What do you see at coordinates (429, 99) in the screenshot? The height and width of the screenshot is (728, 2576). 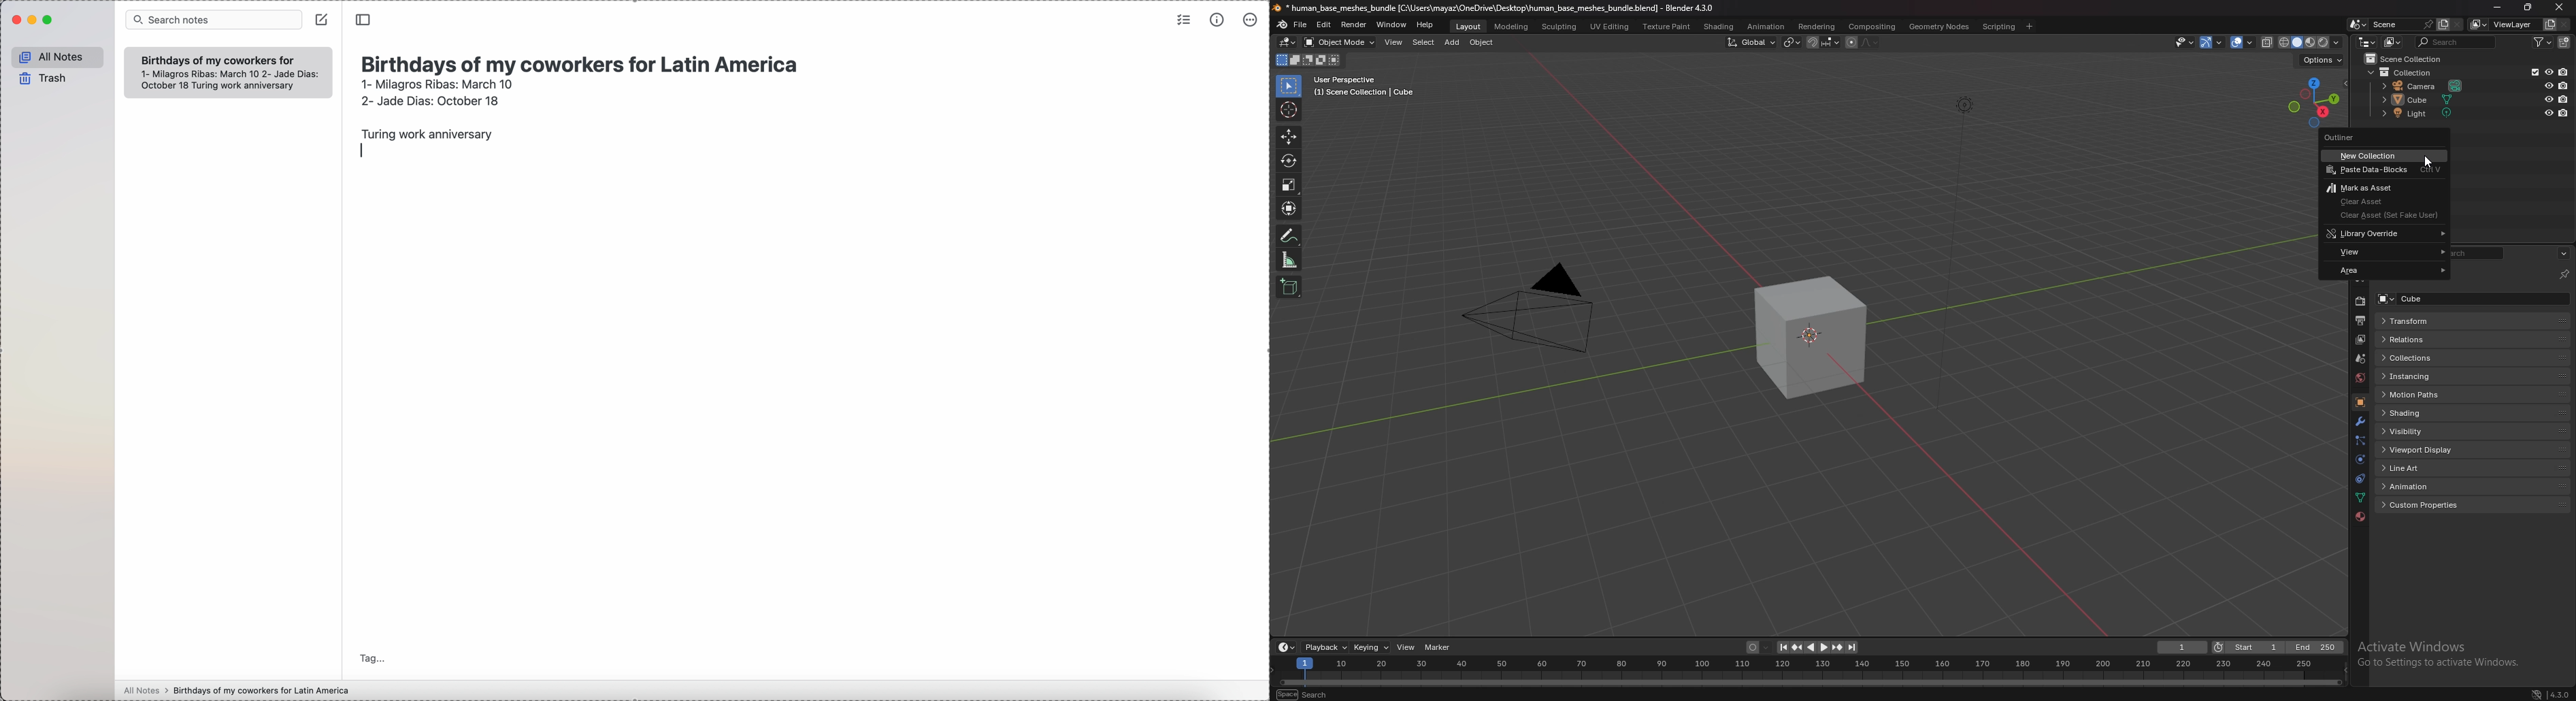 I see `2- Jade Dias: October 18` at bounding box center [429, 99].